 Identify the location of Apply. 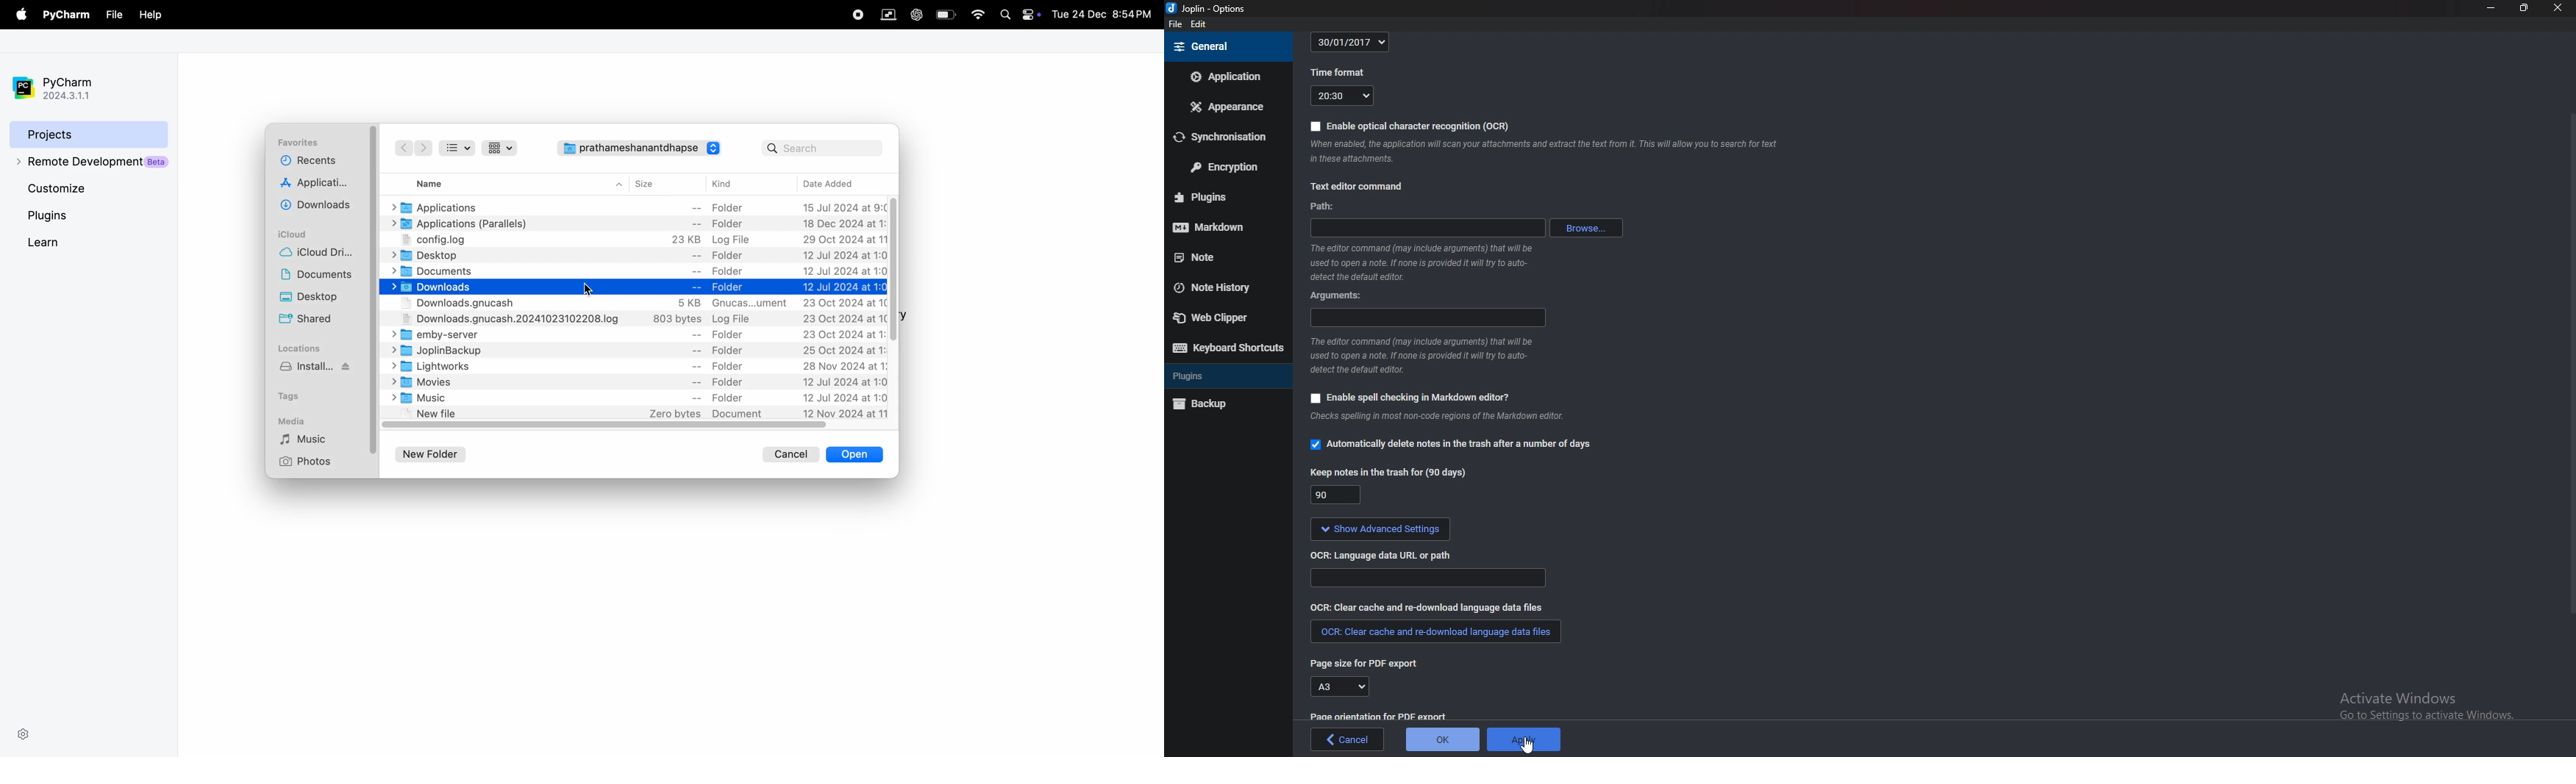
(1526, 738).